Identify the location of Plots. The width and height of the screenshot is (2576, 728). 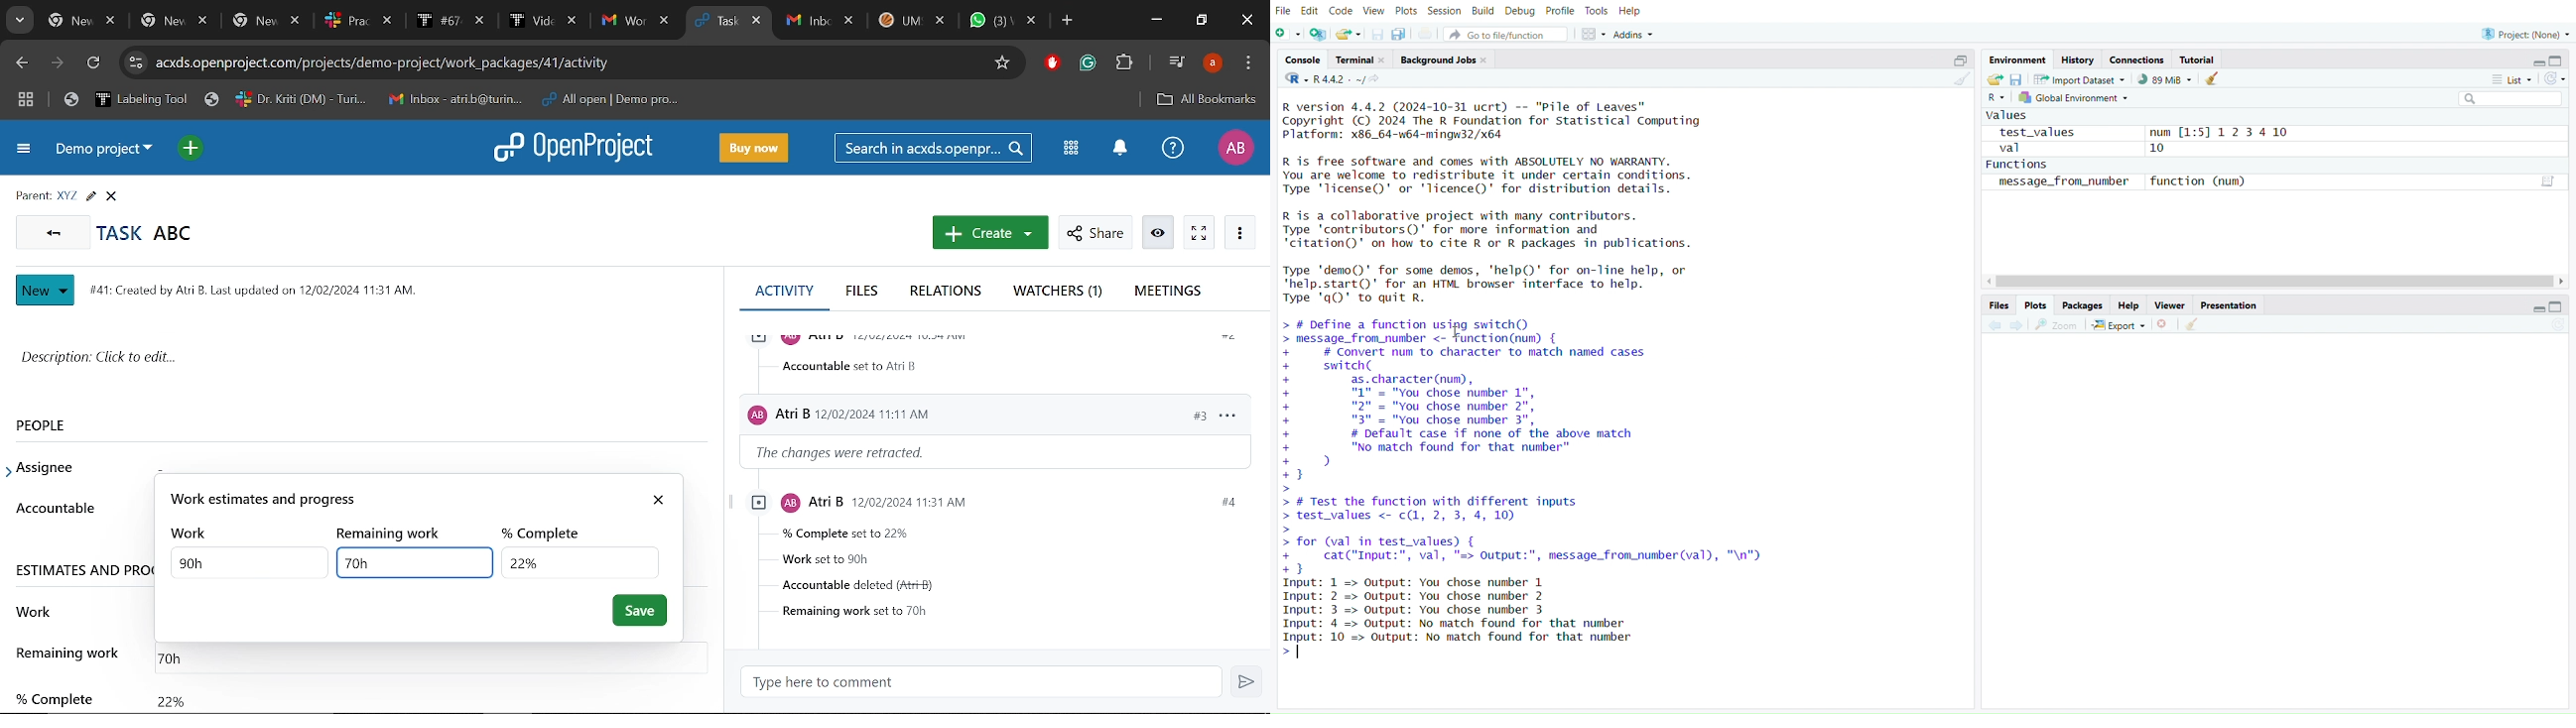
(1405, 11).